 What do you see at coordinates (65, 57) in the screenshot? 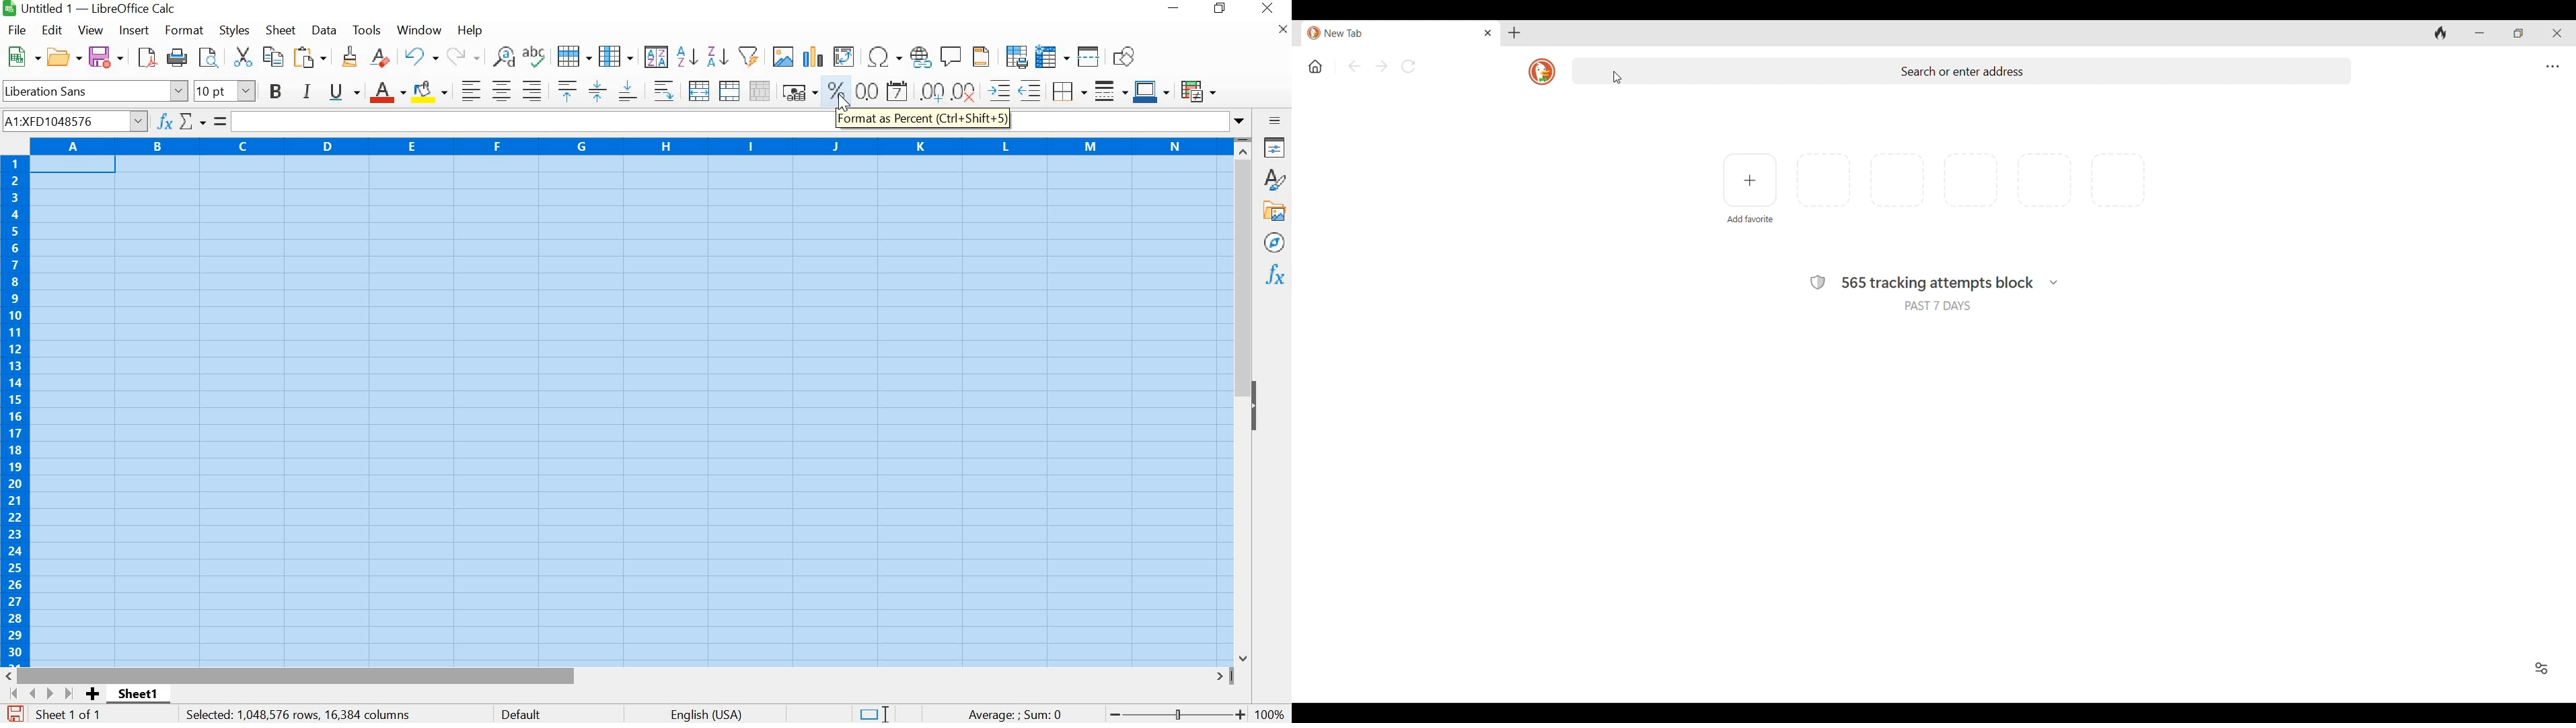
I see `OPEN` at bounding box center [65, 57].